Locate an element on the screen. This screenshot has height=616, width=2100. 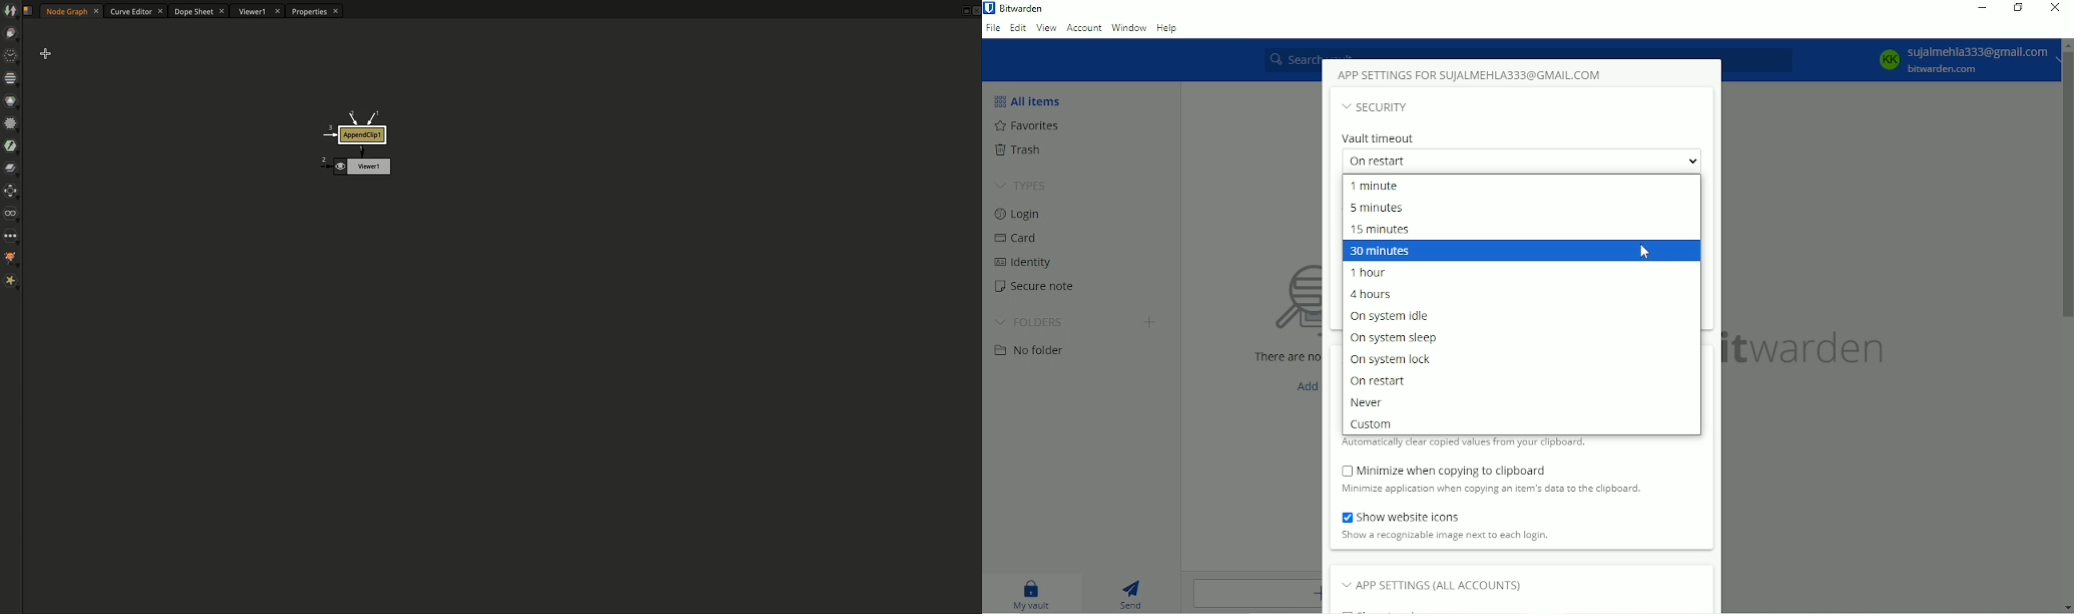
APP SETTINGS FOR SUJALMEHLA333@GMAIL COM is located at coordinates (1472, 74).